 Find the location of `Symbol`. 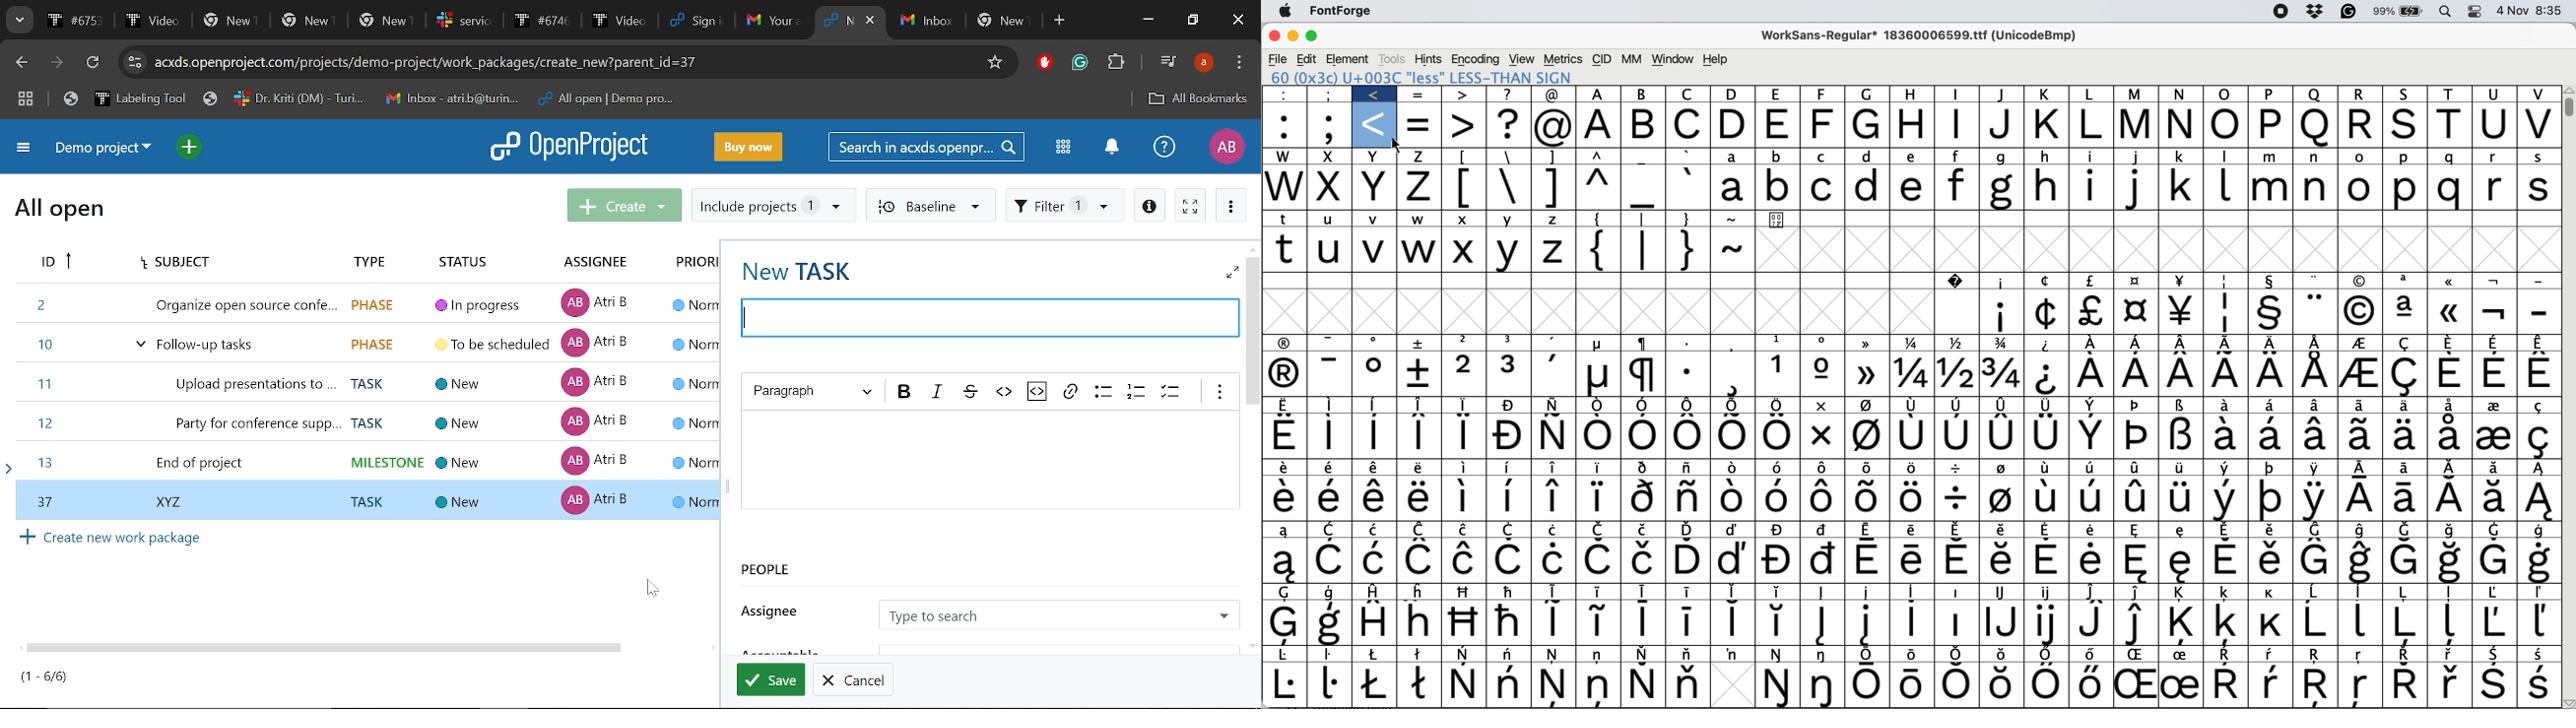

Symbol is located at coordinates (2451, 684).